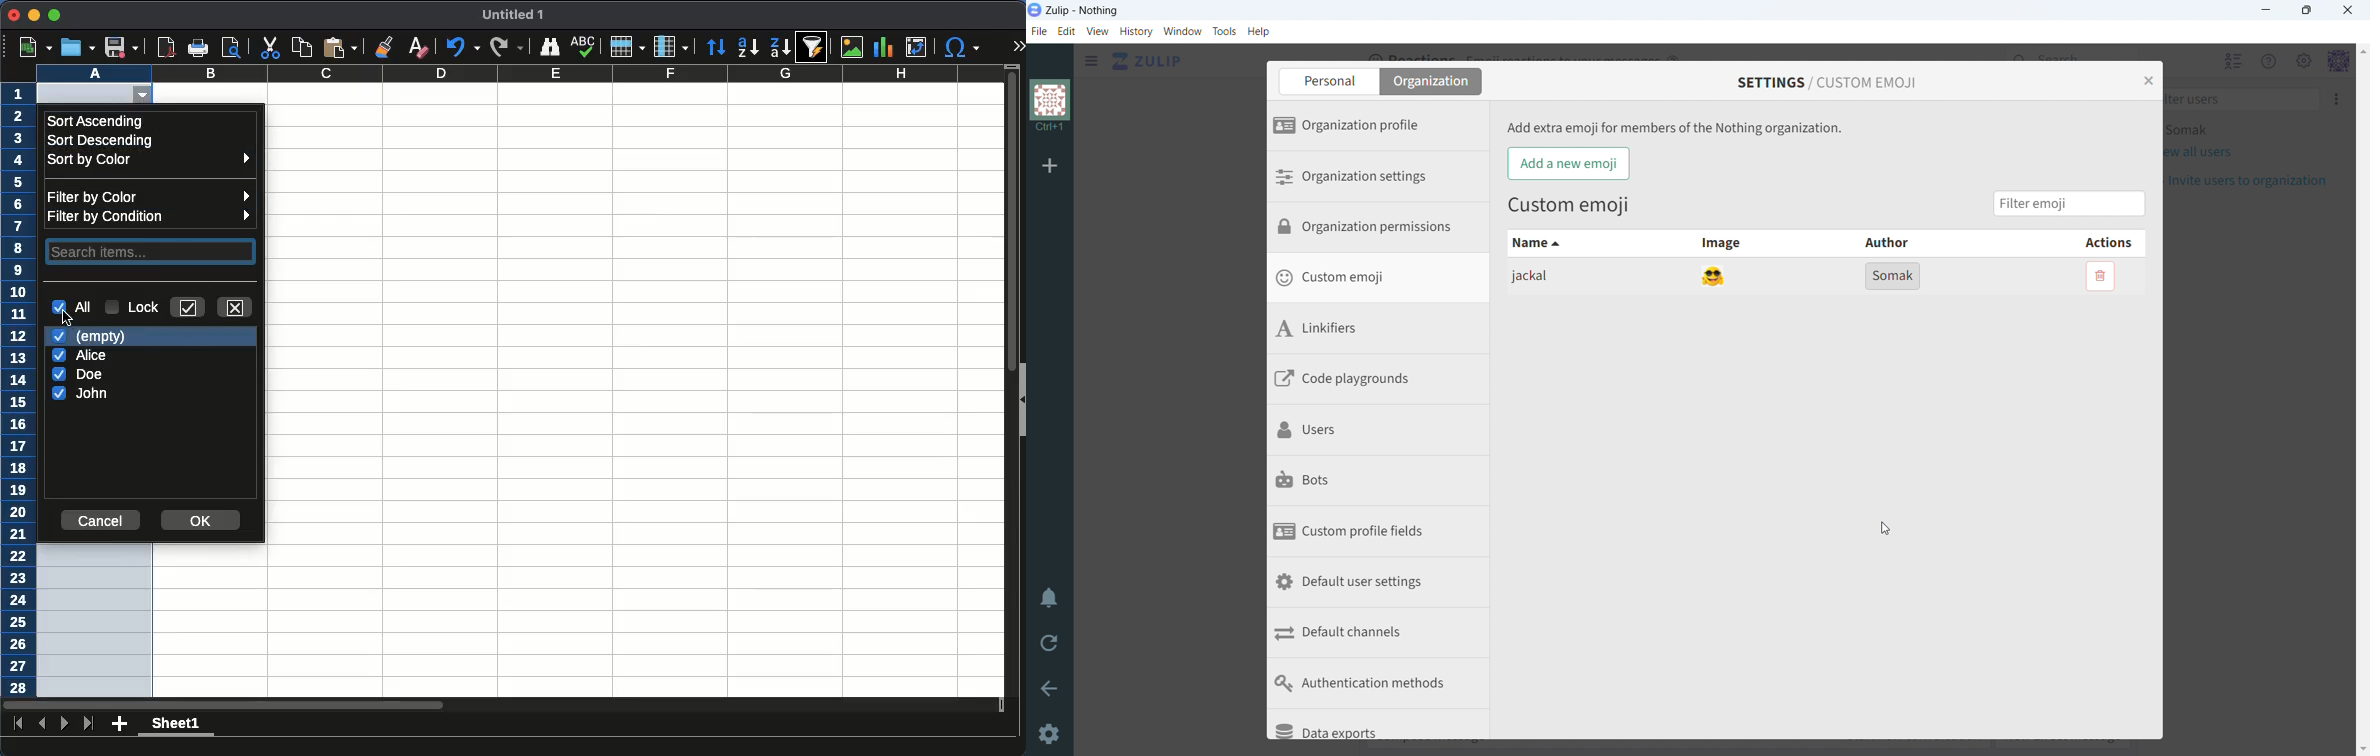  What do you see at coordinates (585, 46) in the screenshot?
I see `spell check` at bounding box center [585, 46].